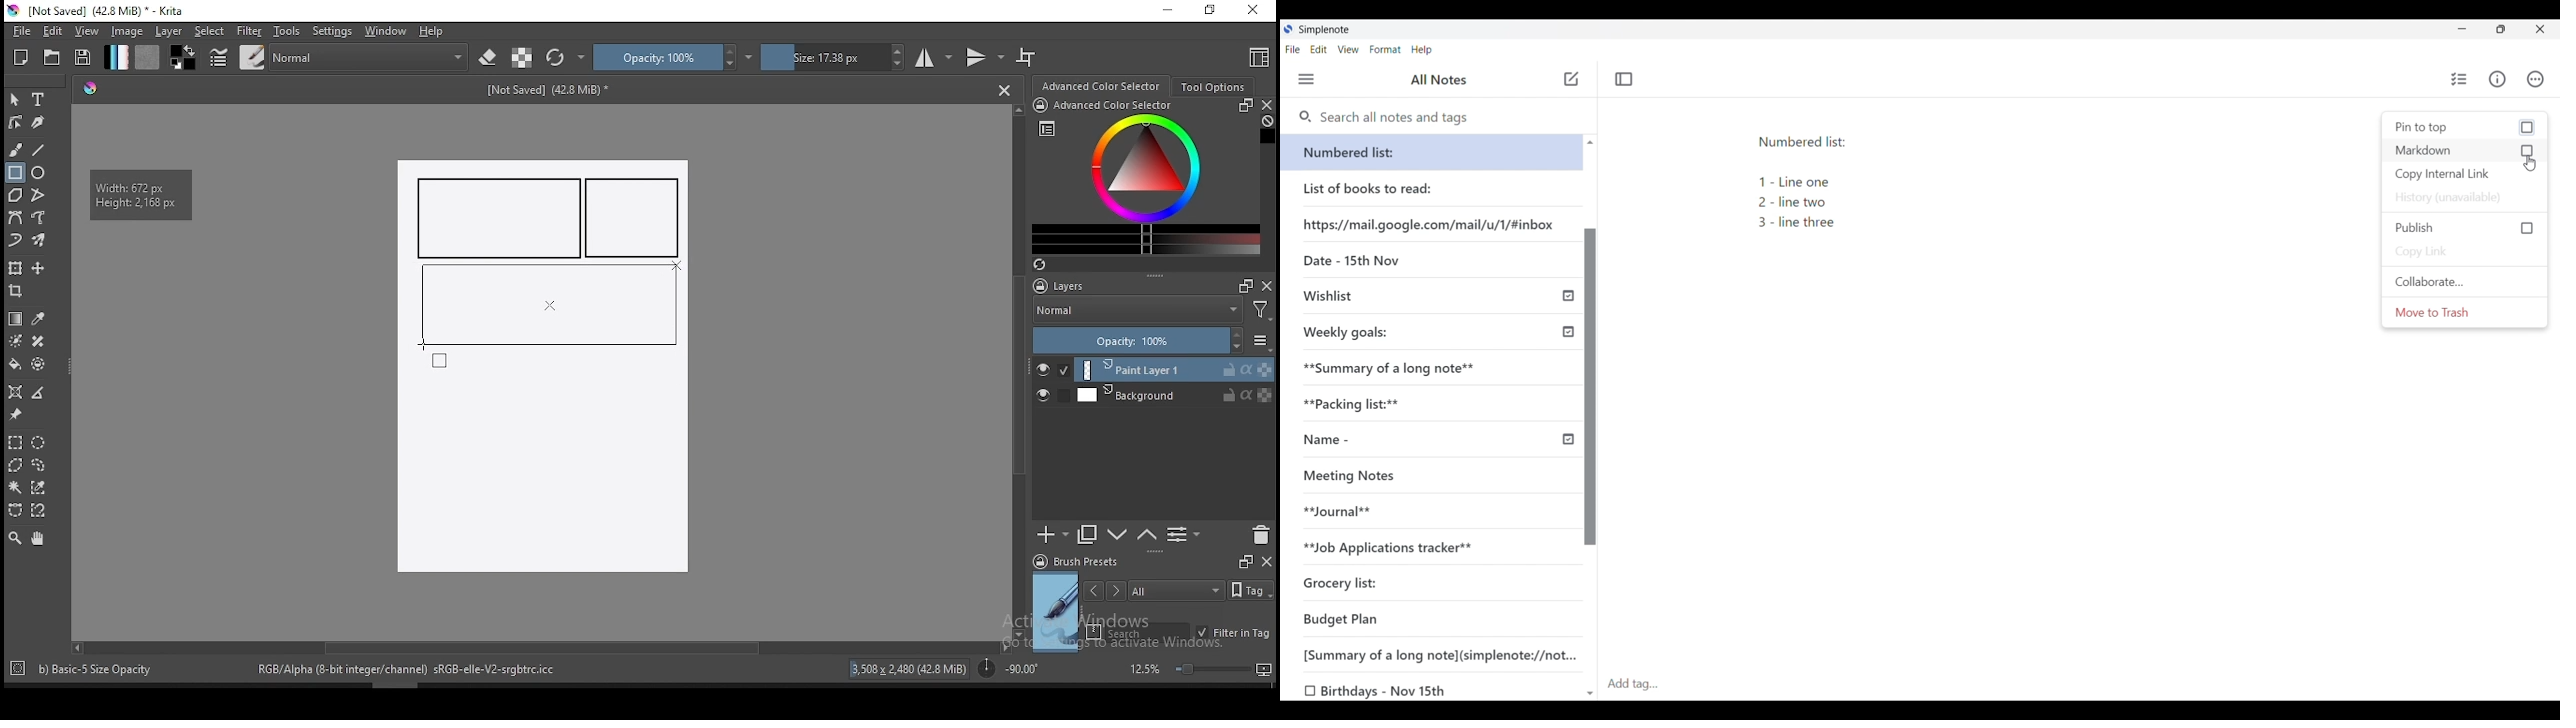 Image resolution: width=2576 pixels, height=728 pixels. What do you see at coordinates (39, 100) in the screenshot?
I see `text tool` at bounding box center [39, 100].